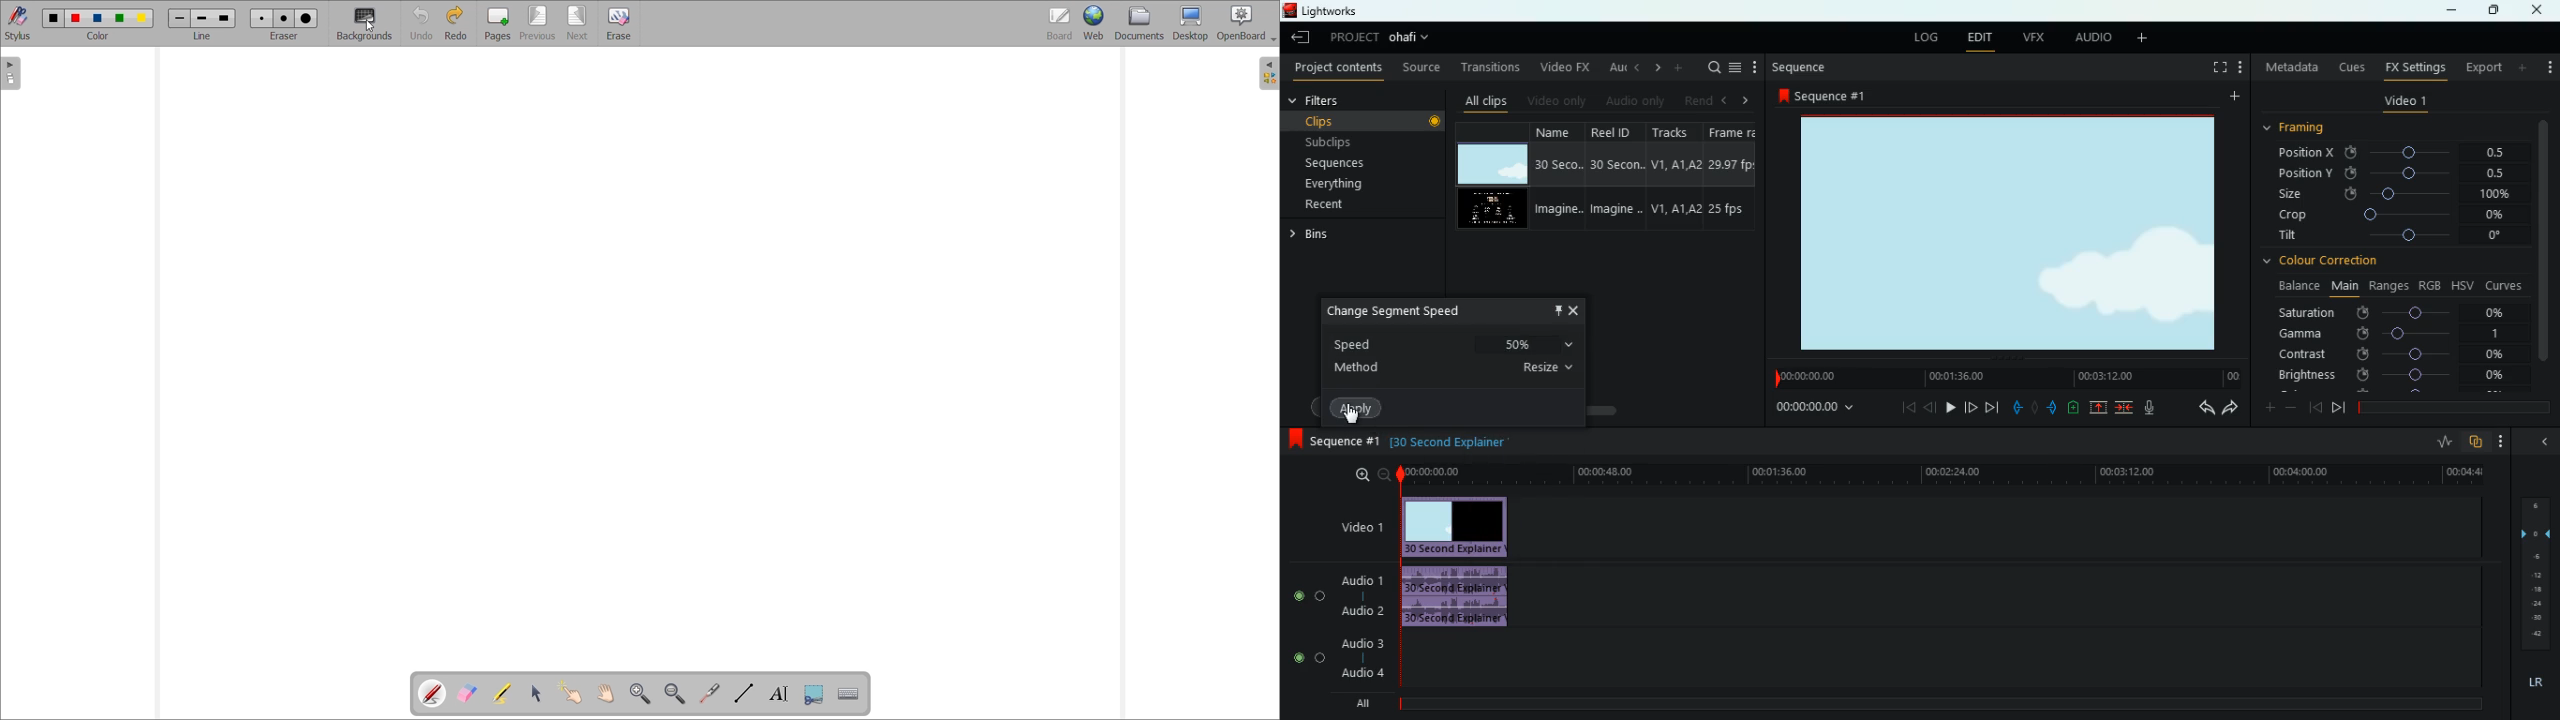 This screenshot has height=728, width=2576. What do you see at coordinates (1461, 525) in the screenshot?
I see `video` at bounding box center [1461, 525].